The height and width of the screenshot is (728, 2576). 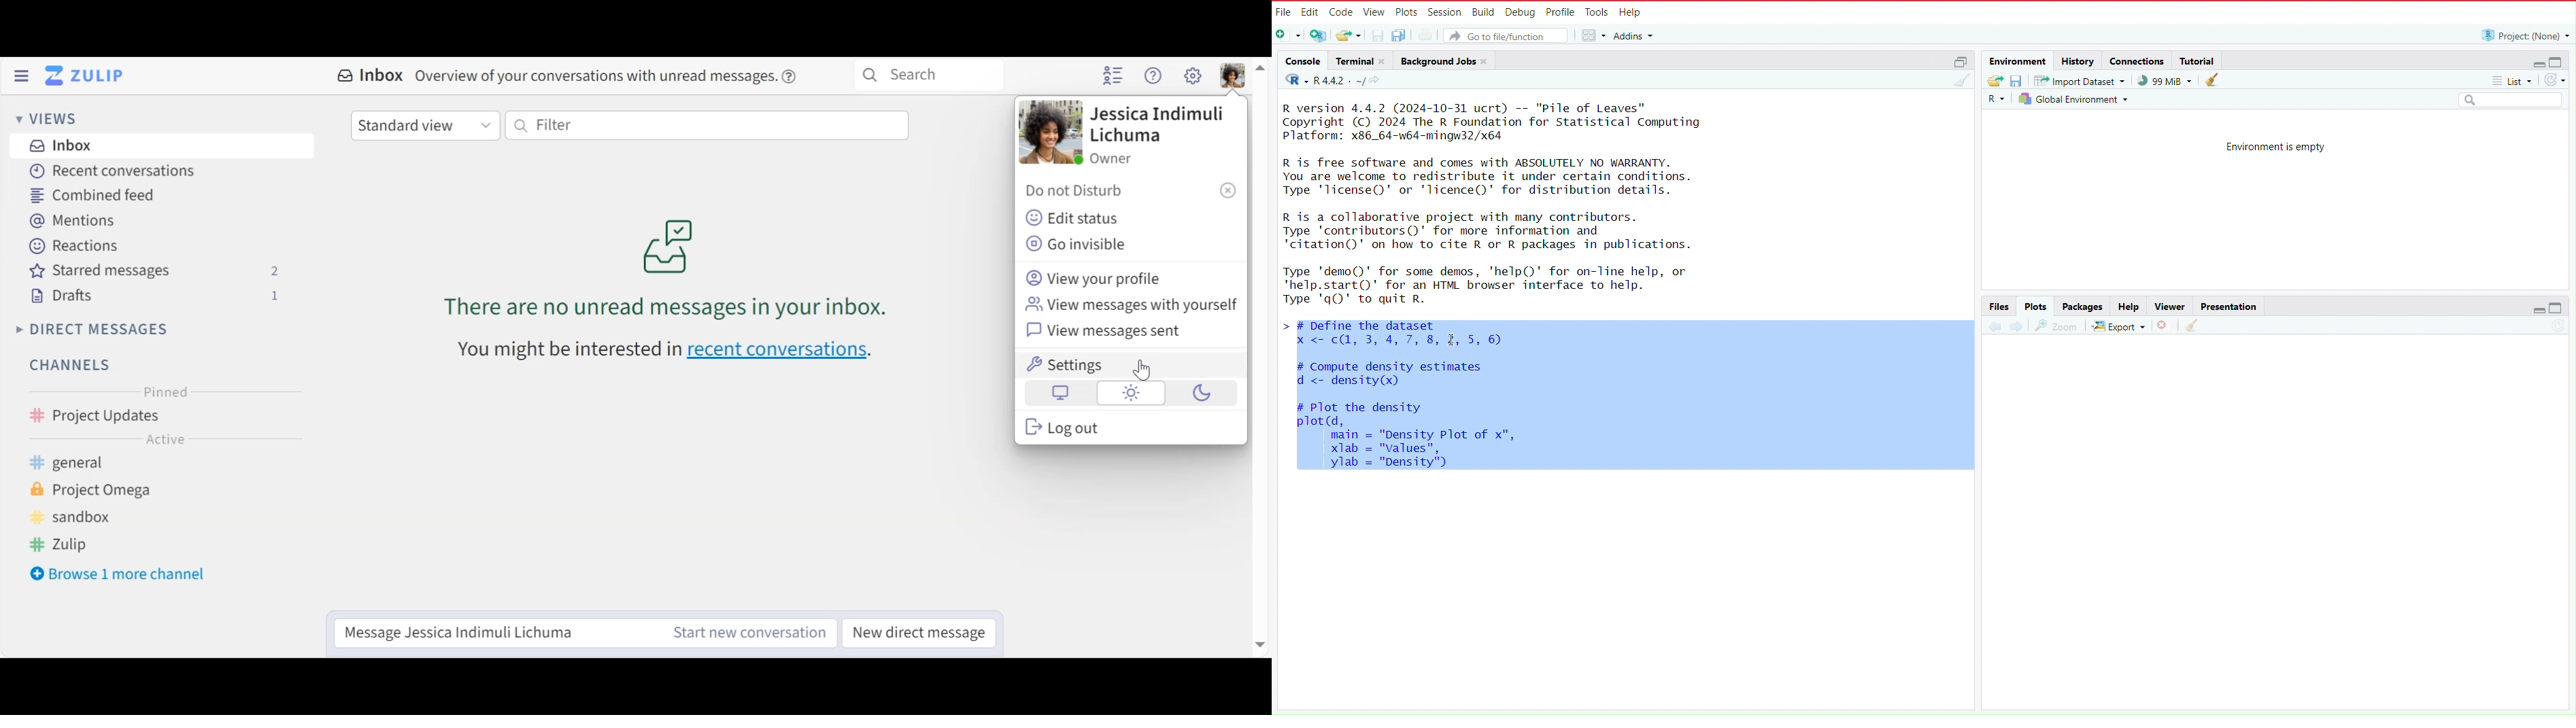 I want to click on Type 'demo()' for some demos, 'help()' for on-line help, or
'help.start()' for an HTML browser interface to help.
Type 'q()' to quit R., so click(x=1497, y=284).